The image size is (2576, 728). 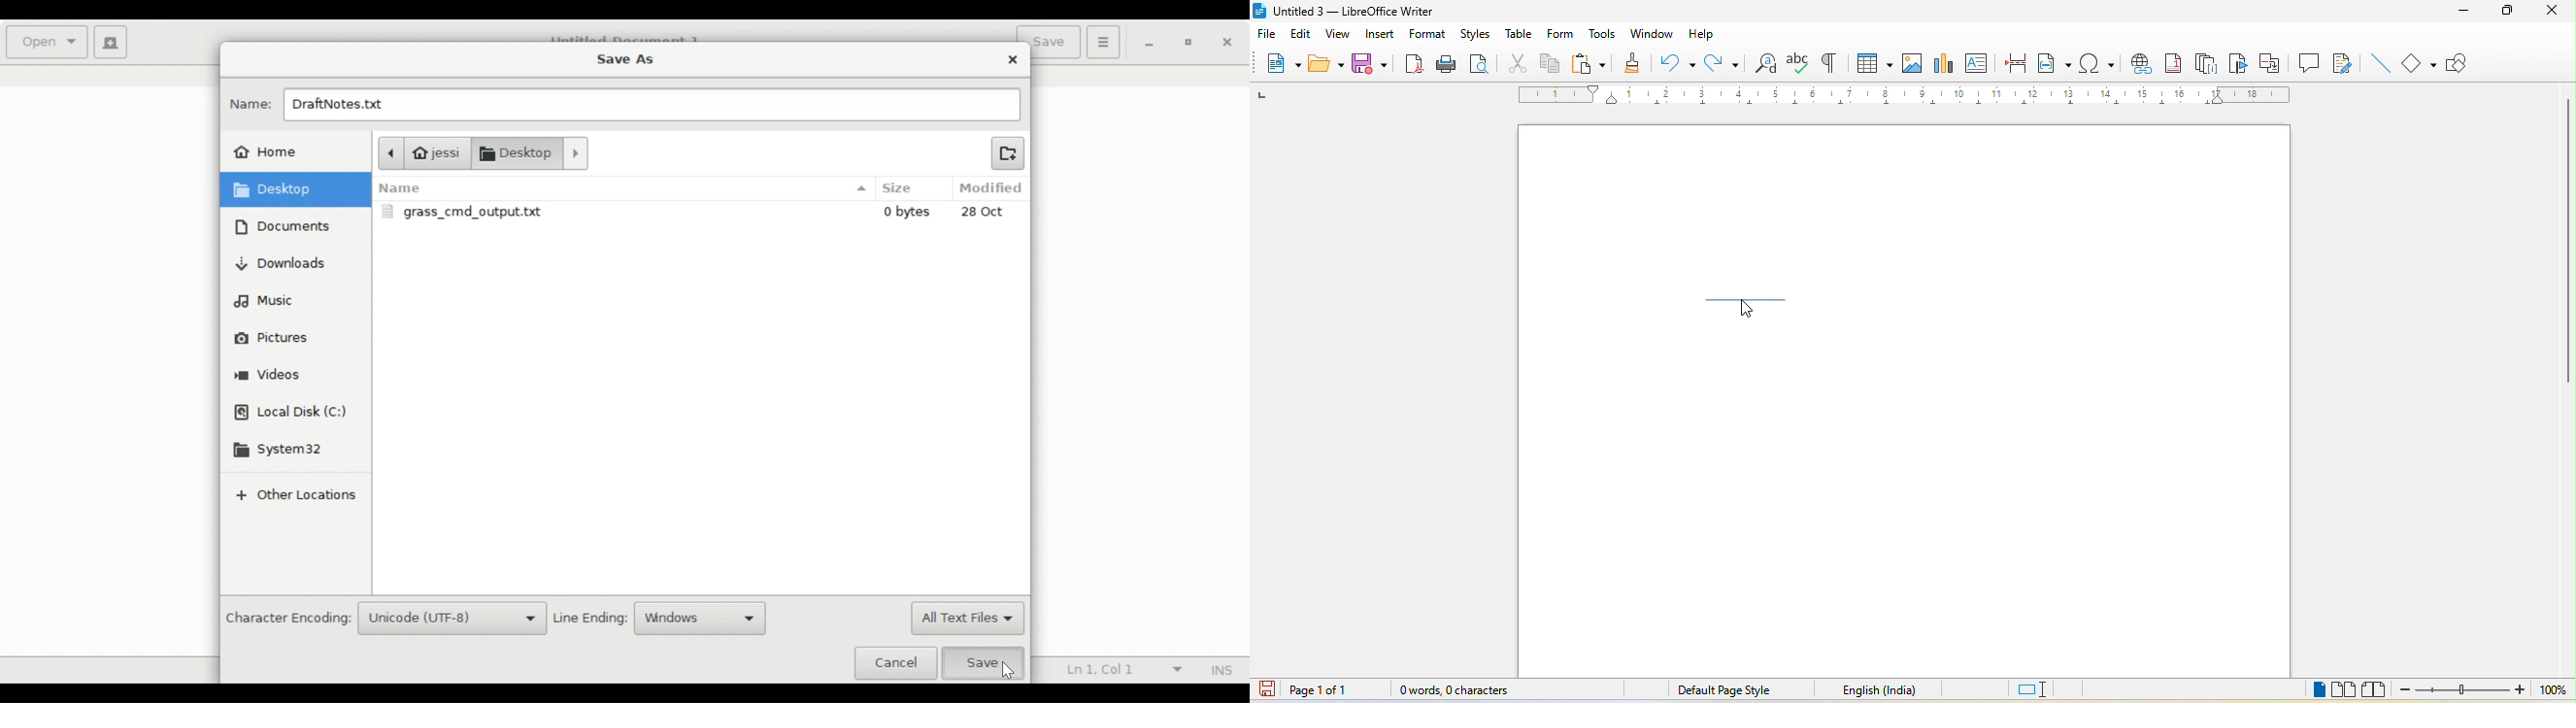 What do you see at coordinates (2097, 65) in the screenshot?
I see `special character` at bounding box center [2097, 65].